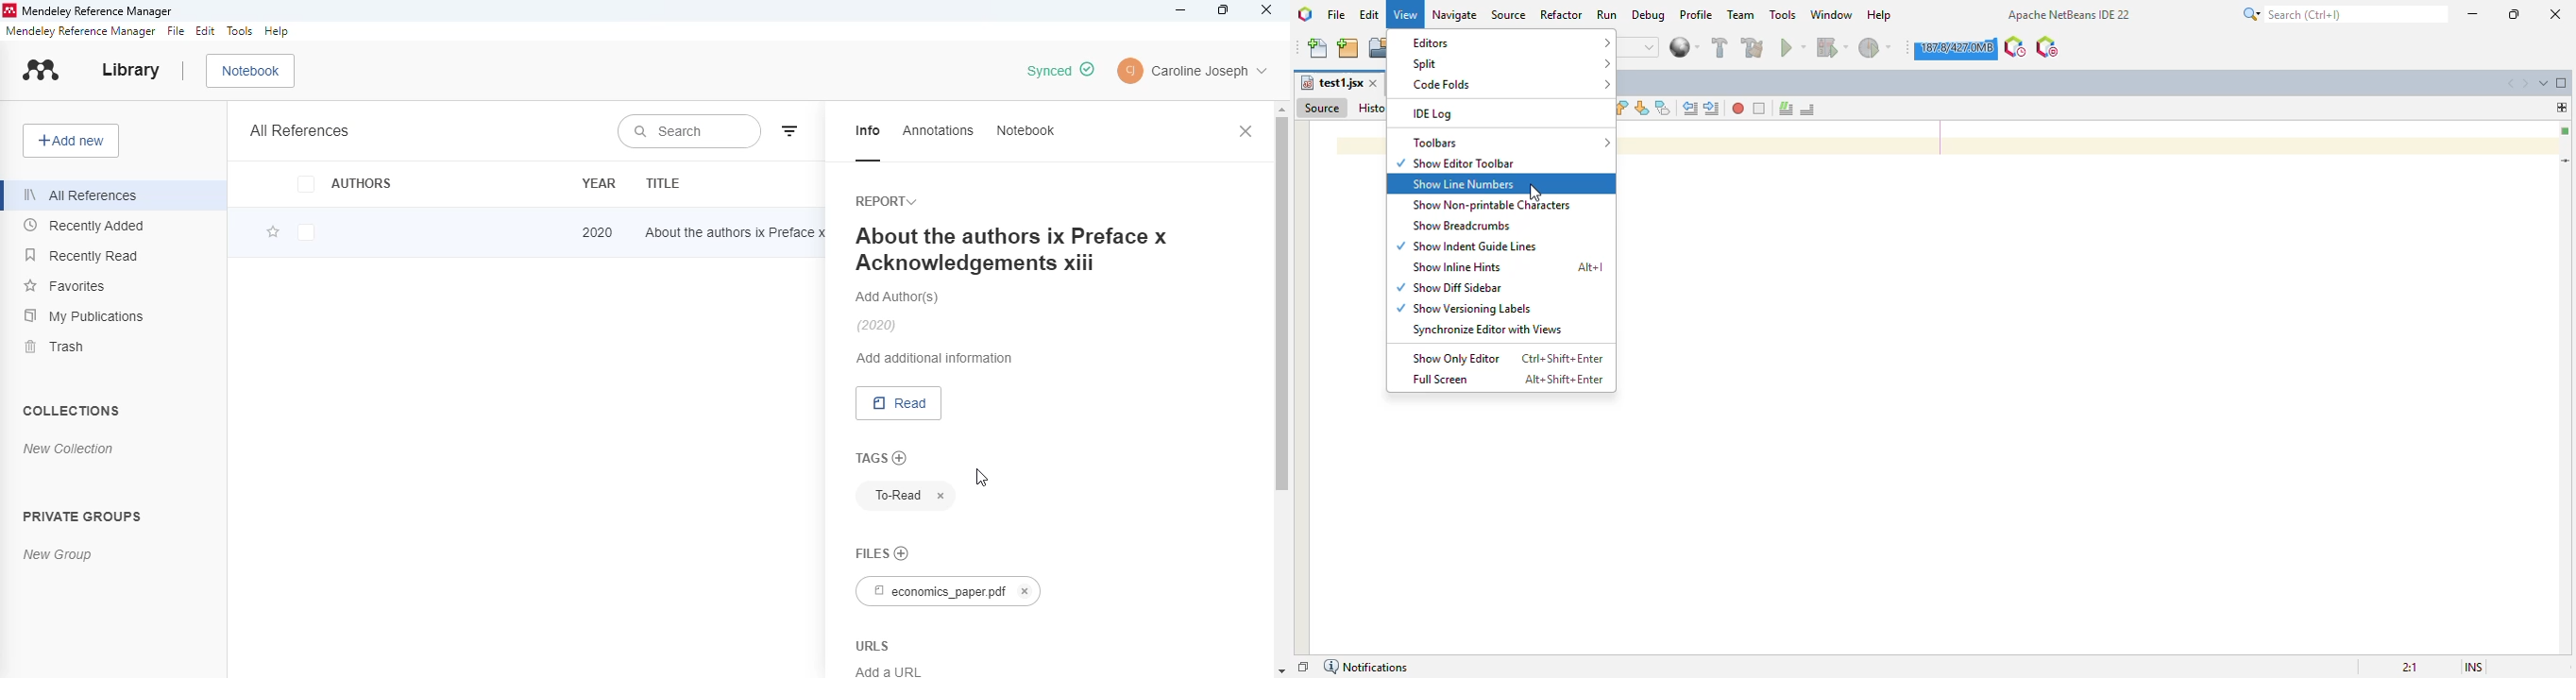 The width and height of the screenshot is (2576, 700). Describe the element at coordinates (57, 347) in the screenshot. I see `trash` at that location.